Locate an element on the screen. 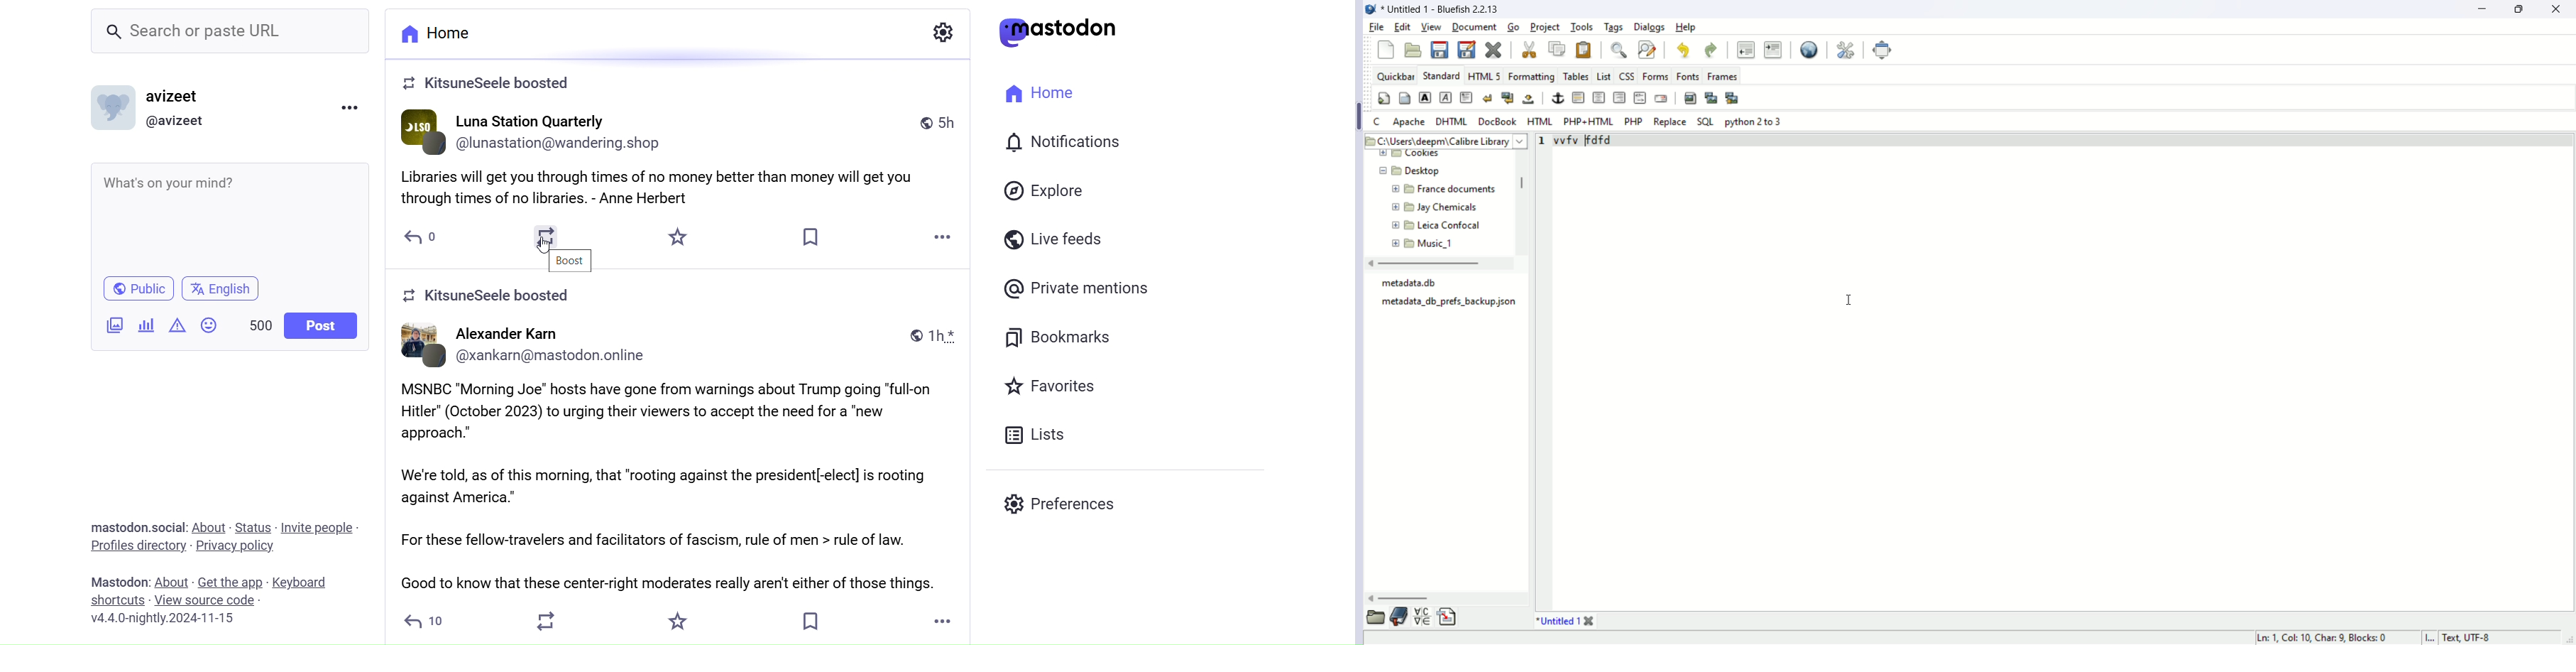  HTML comment is located at coordinates (1640, 98).